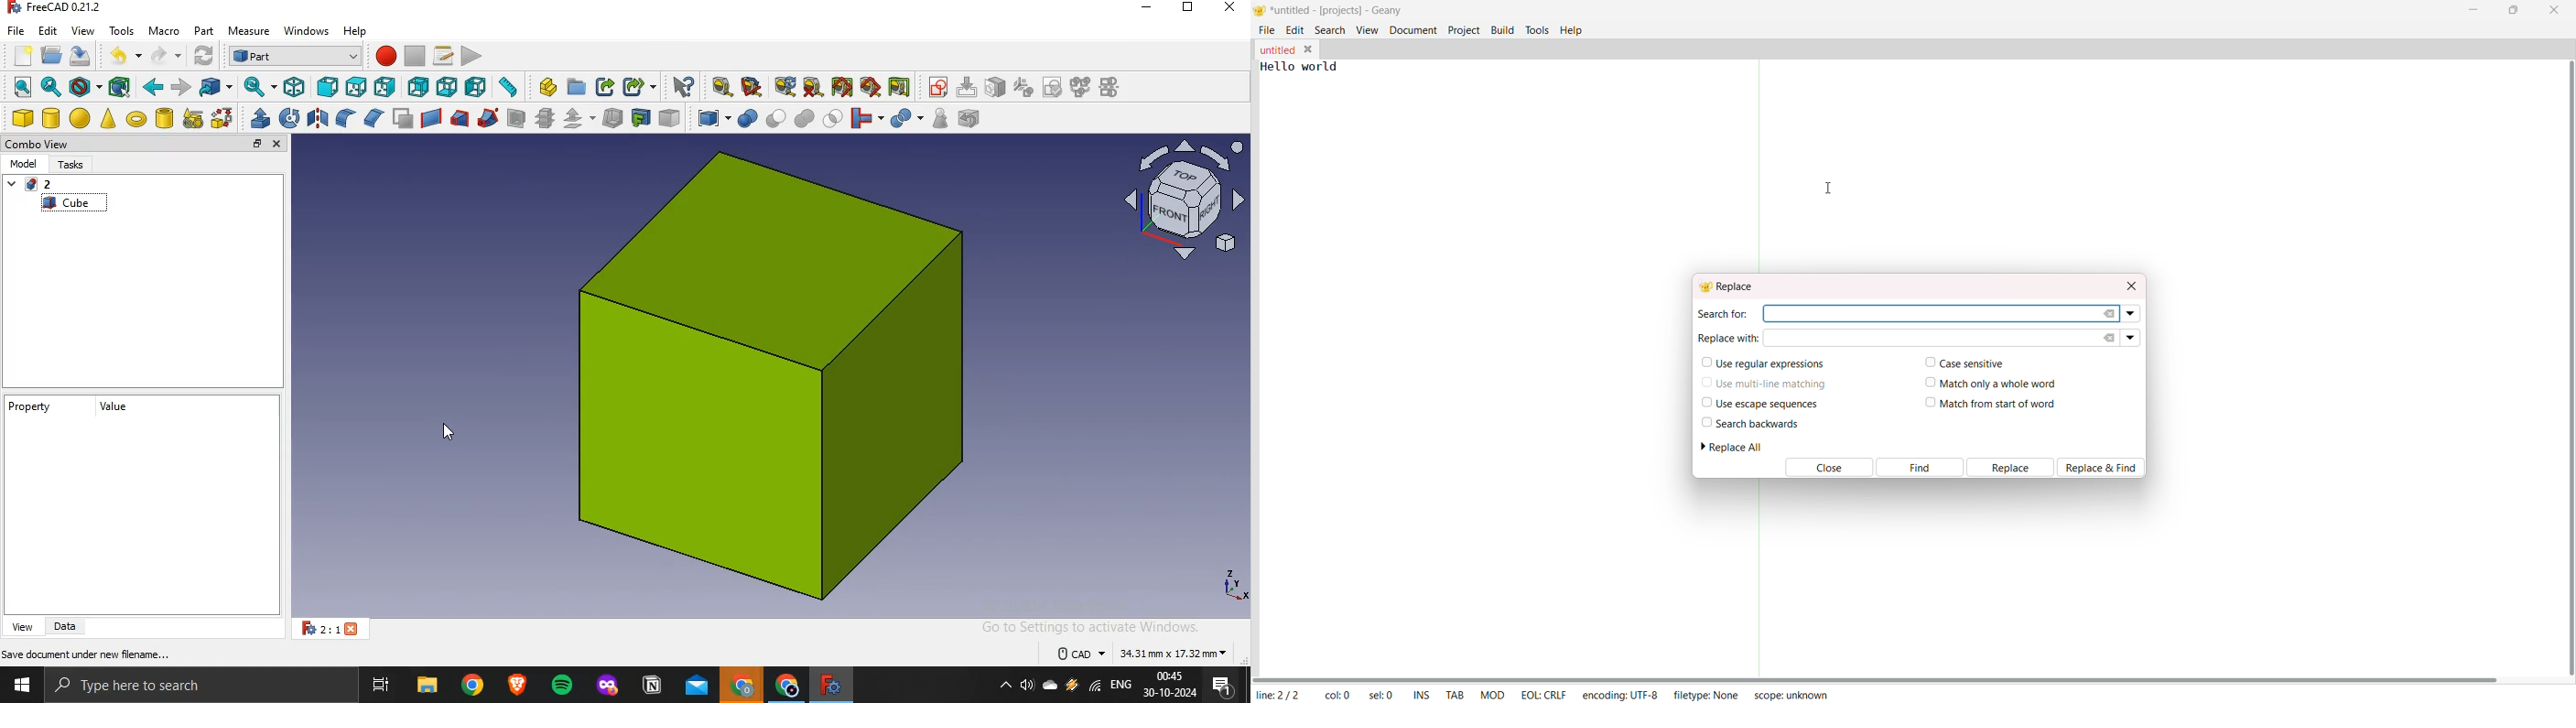 The width and height of the screenshot is (2576, 728). I want to click on refresh, so click(203, 55).